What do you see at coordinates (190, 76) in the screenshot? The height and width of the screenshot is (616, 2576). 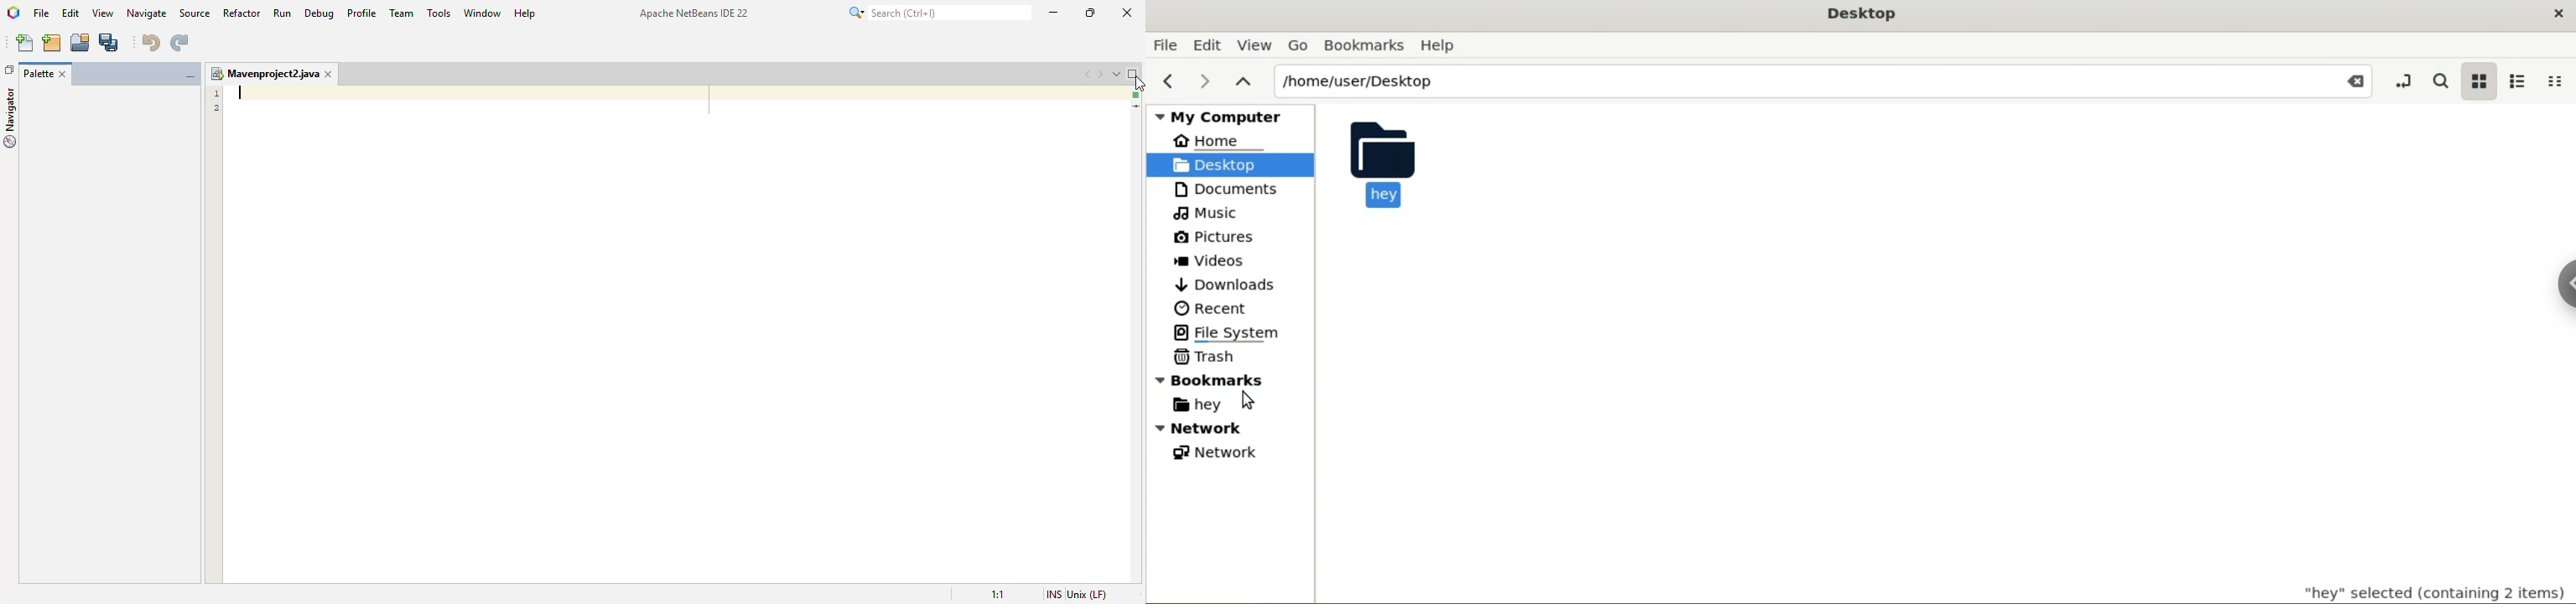 I see `minimize window group` at bounding box center [190, 76].